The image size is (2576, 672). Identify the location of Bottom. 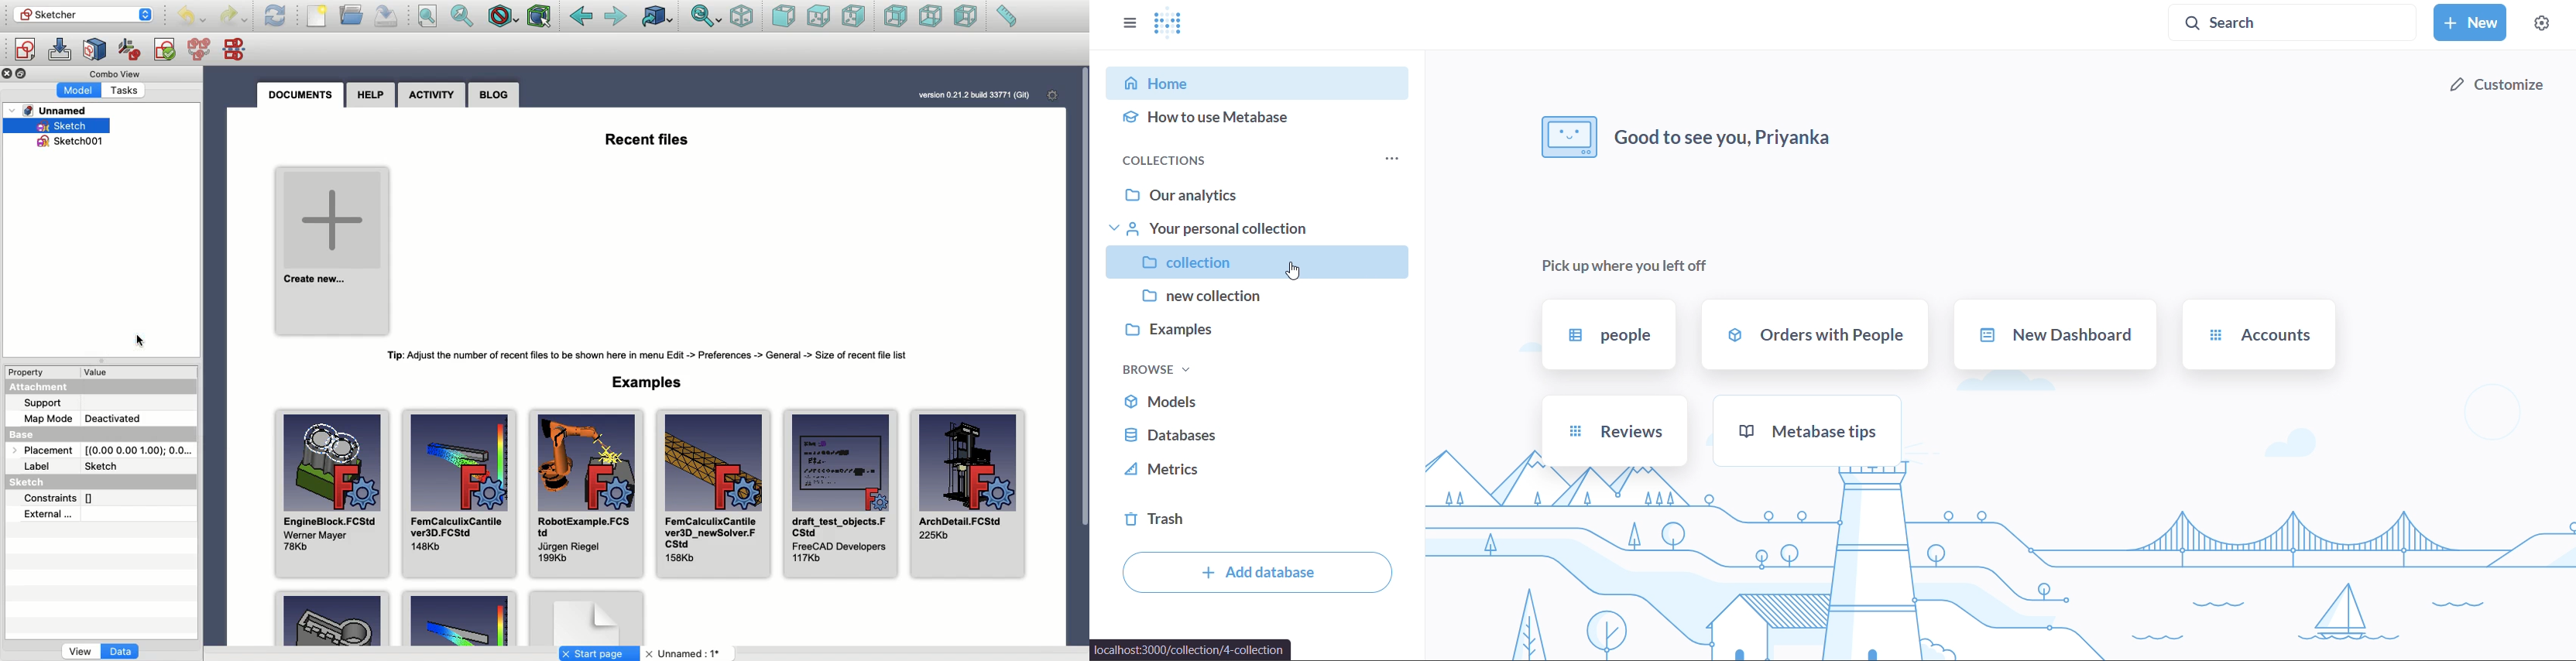
(929, 16).